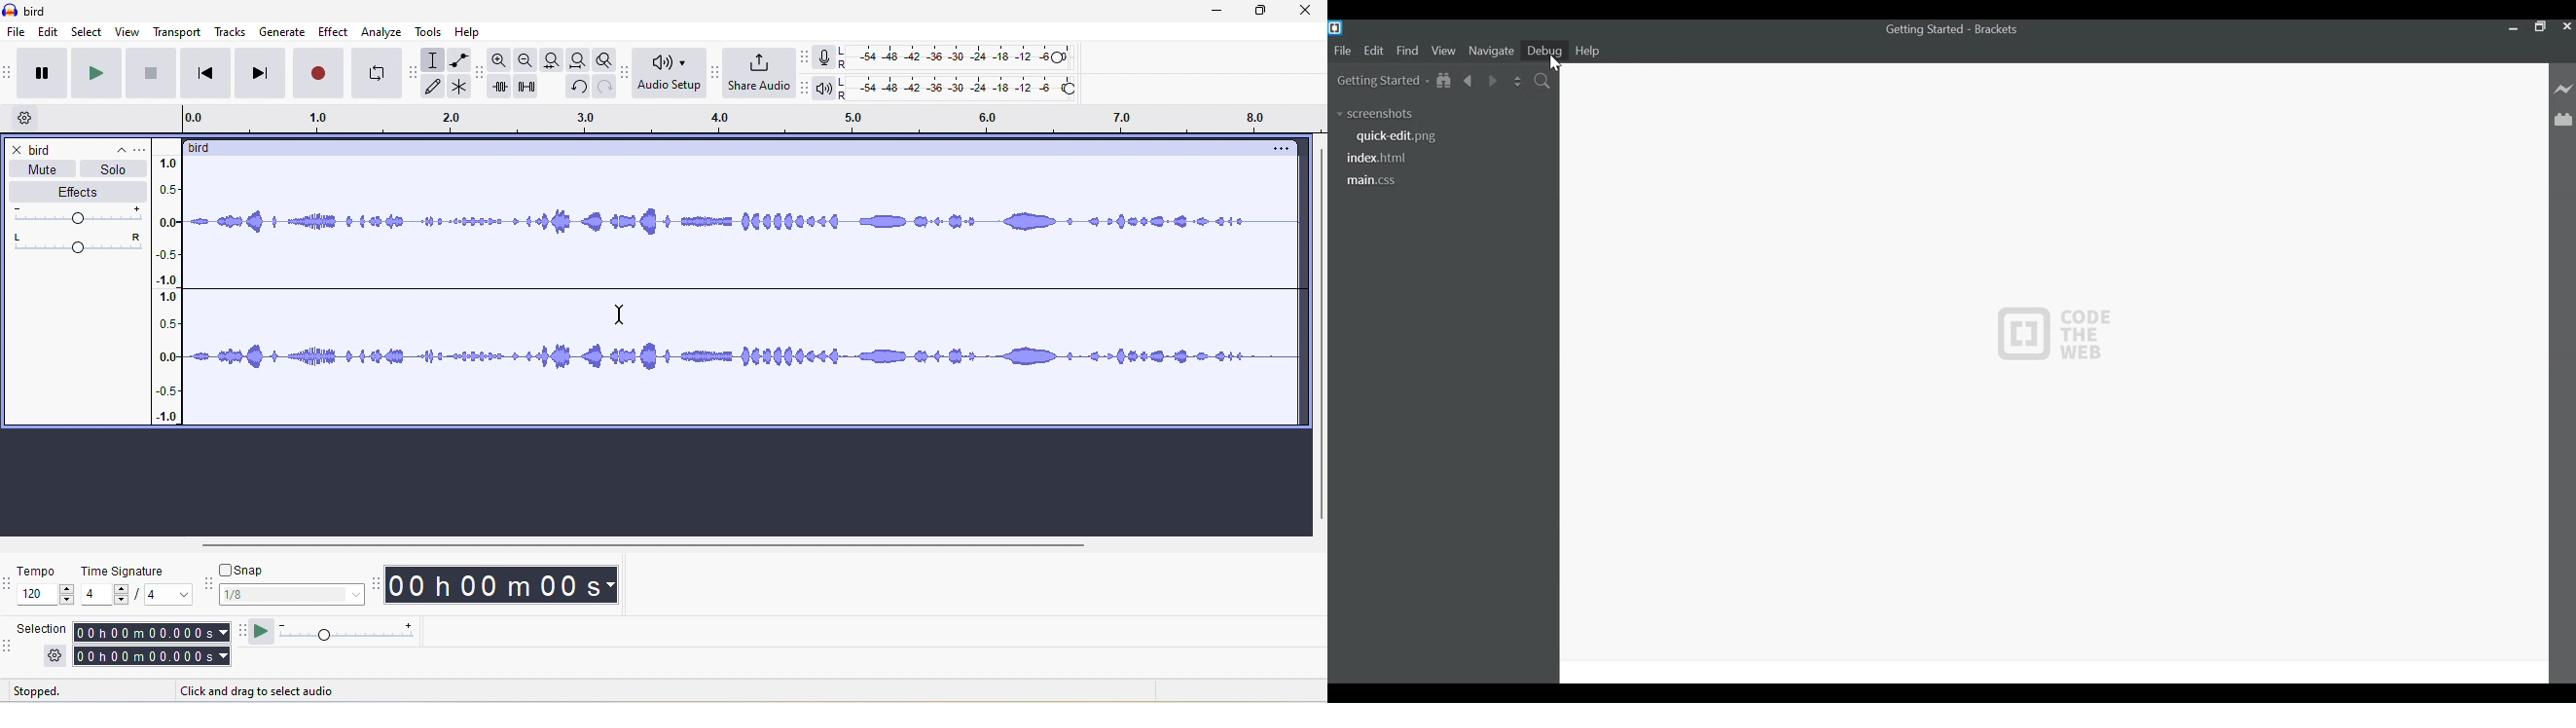 The width and height of the screenshot is (2576, 728). Describe the element at coordinates (100, 74) in the screenshot. I see `play` at that location.